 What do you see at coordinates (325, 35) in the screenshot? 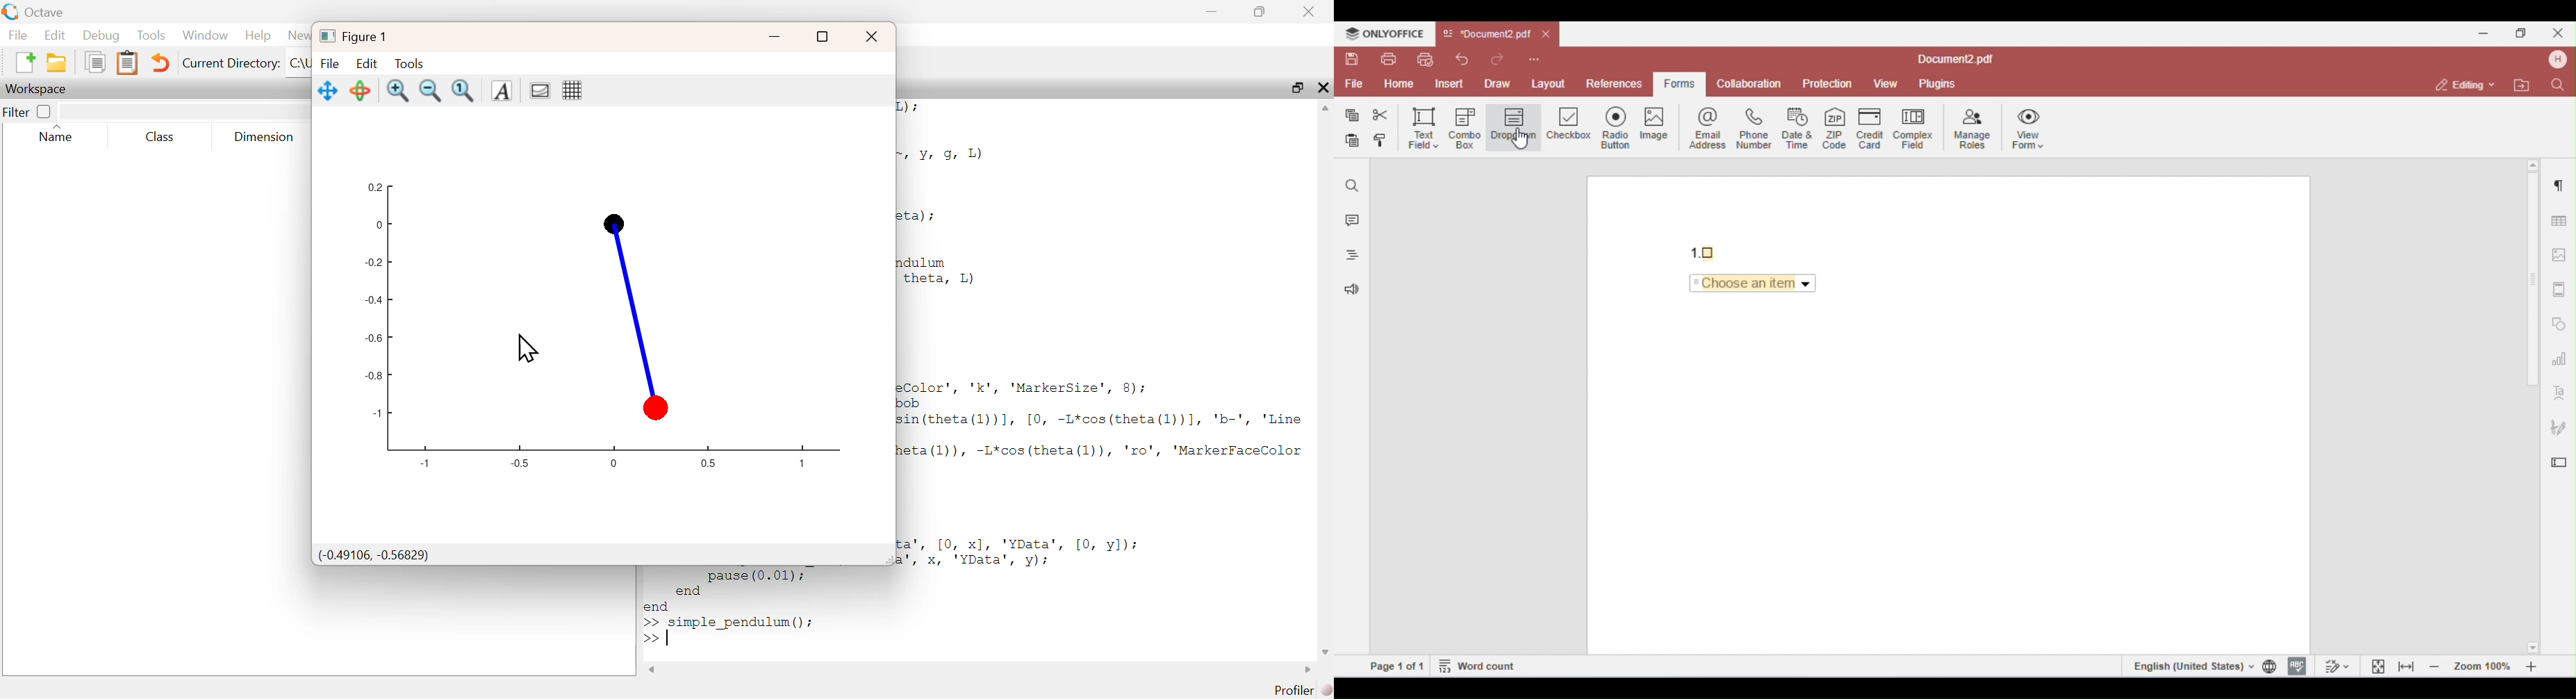
I see `logo` at bounding box center [325, 35].